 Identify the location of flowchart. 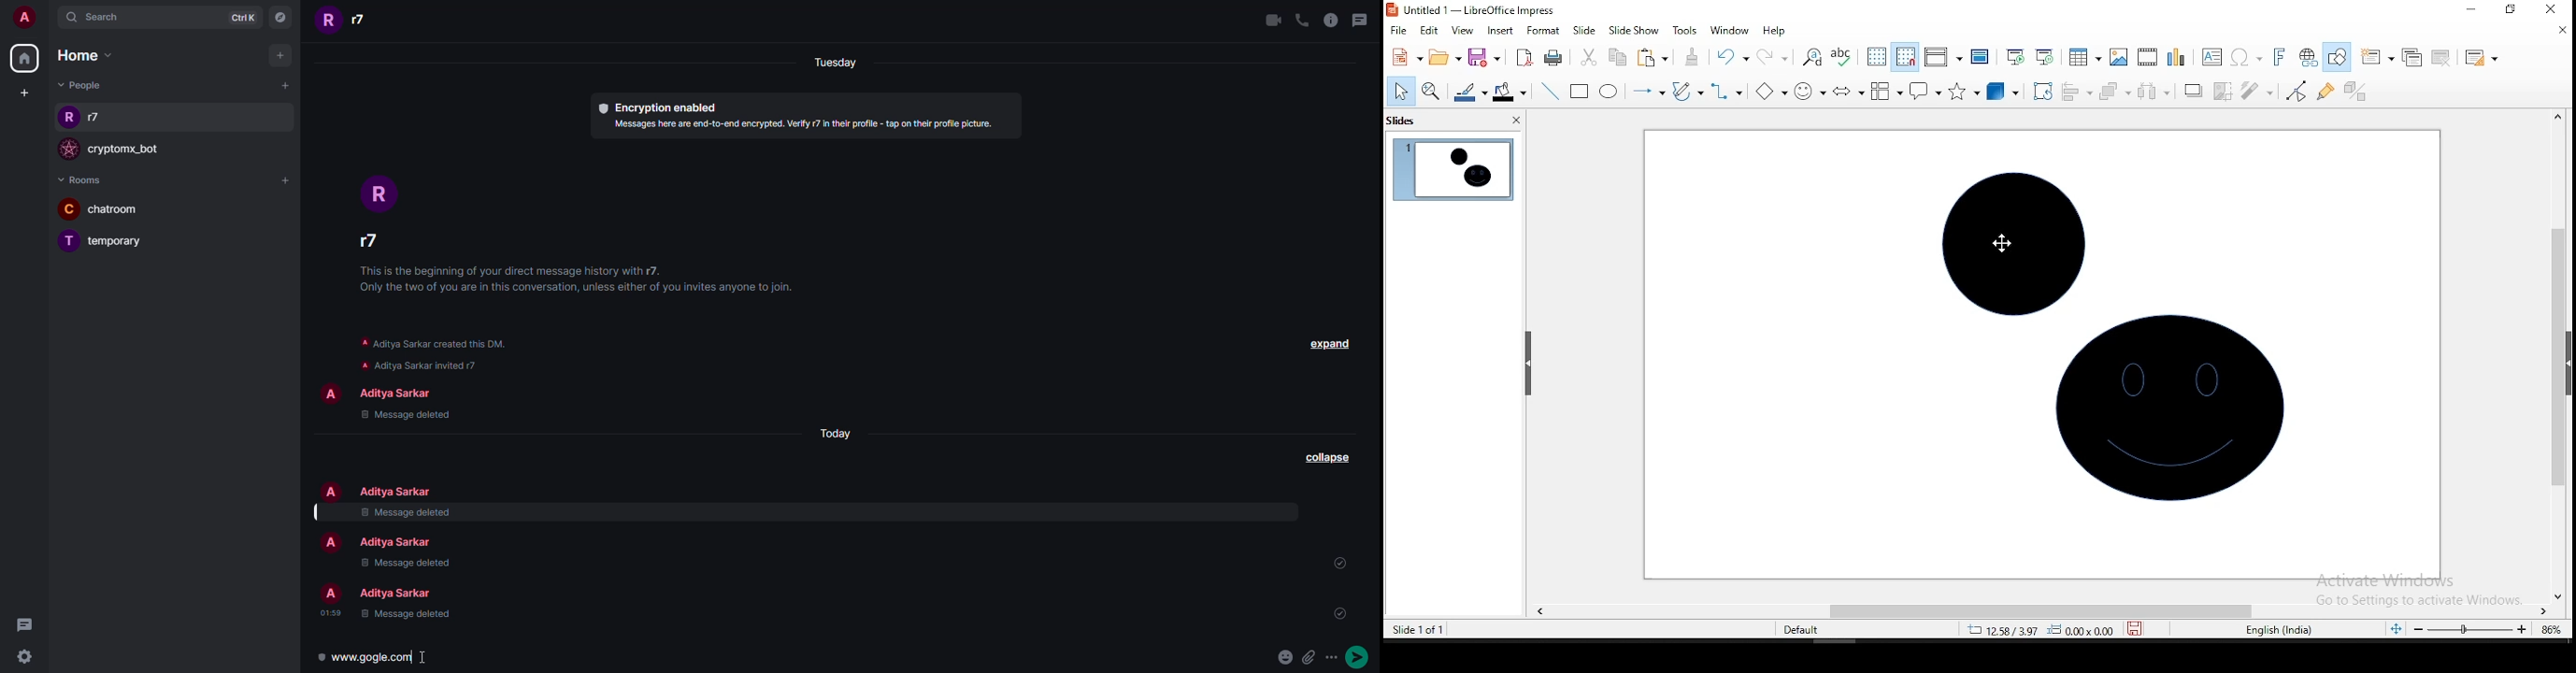
(1886, 93).